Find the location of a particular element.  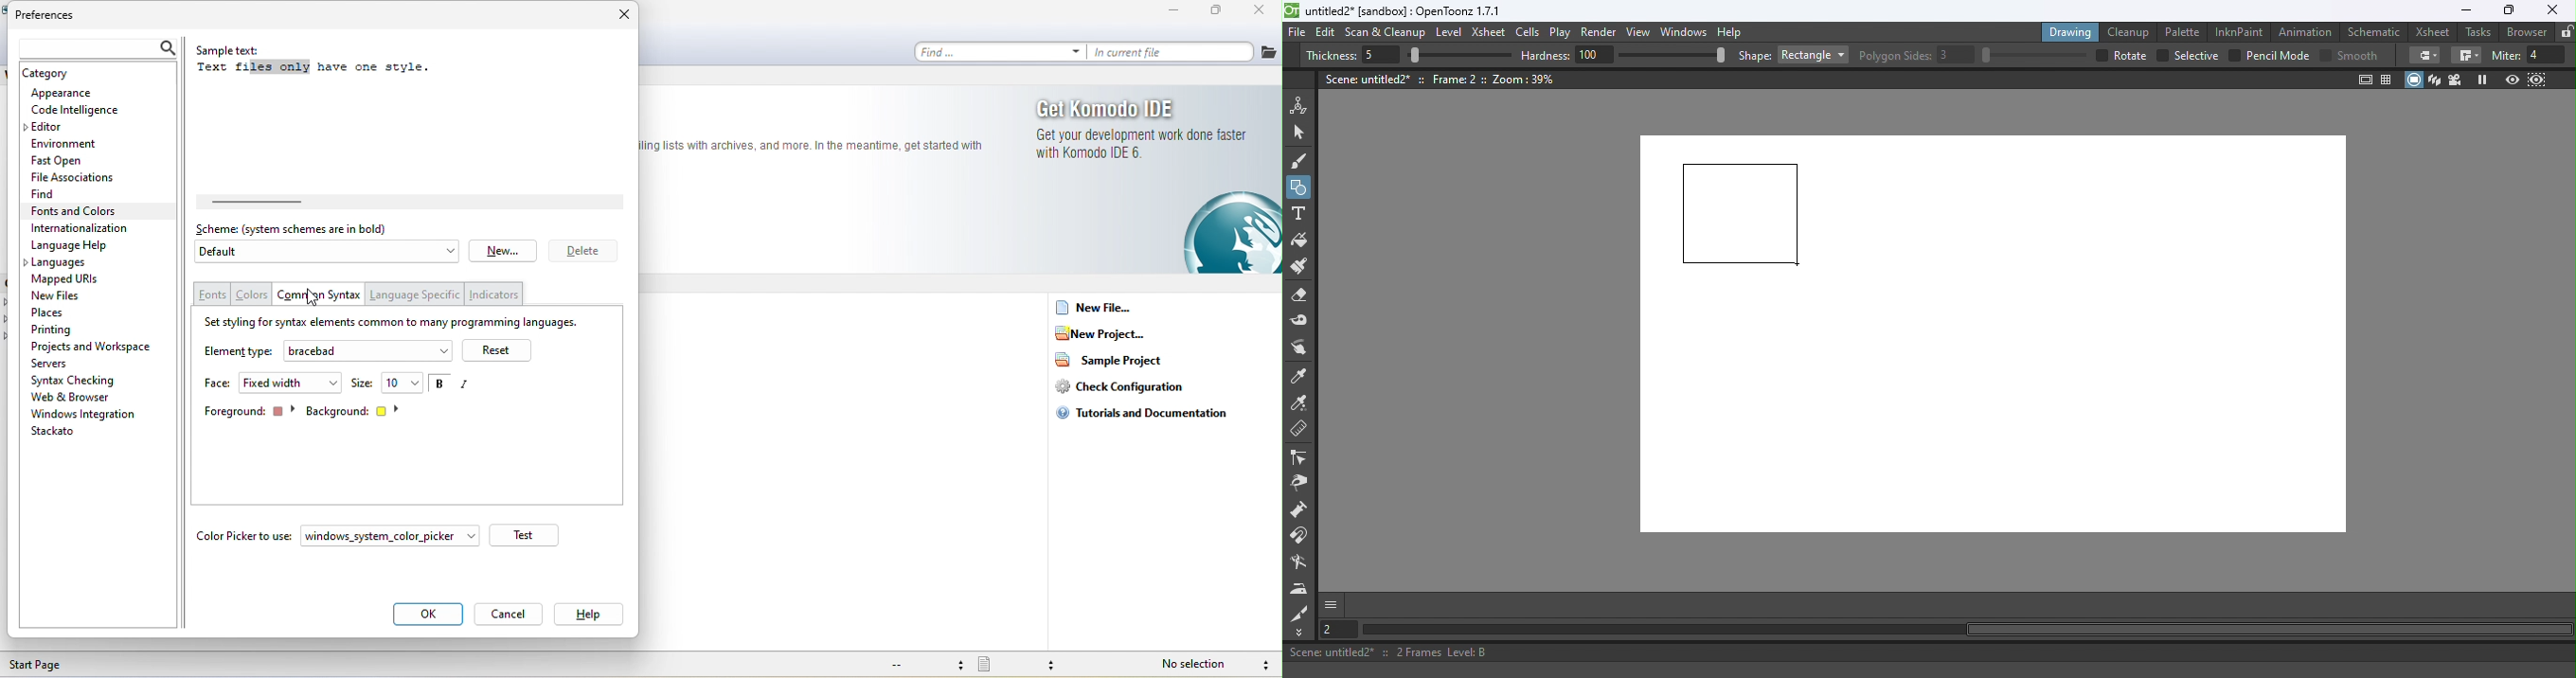

Brush tool is located at coordinates (1303, 160).